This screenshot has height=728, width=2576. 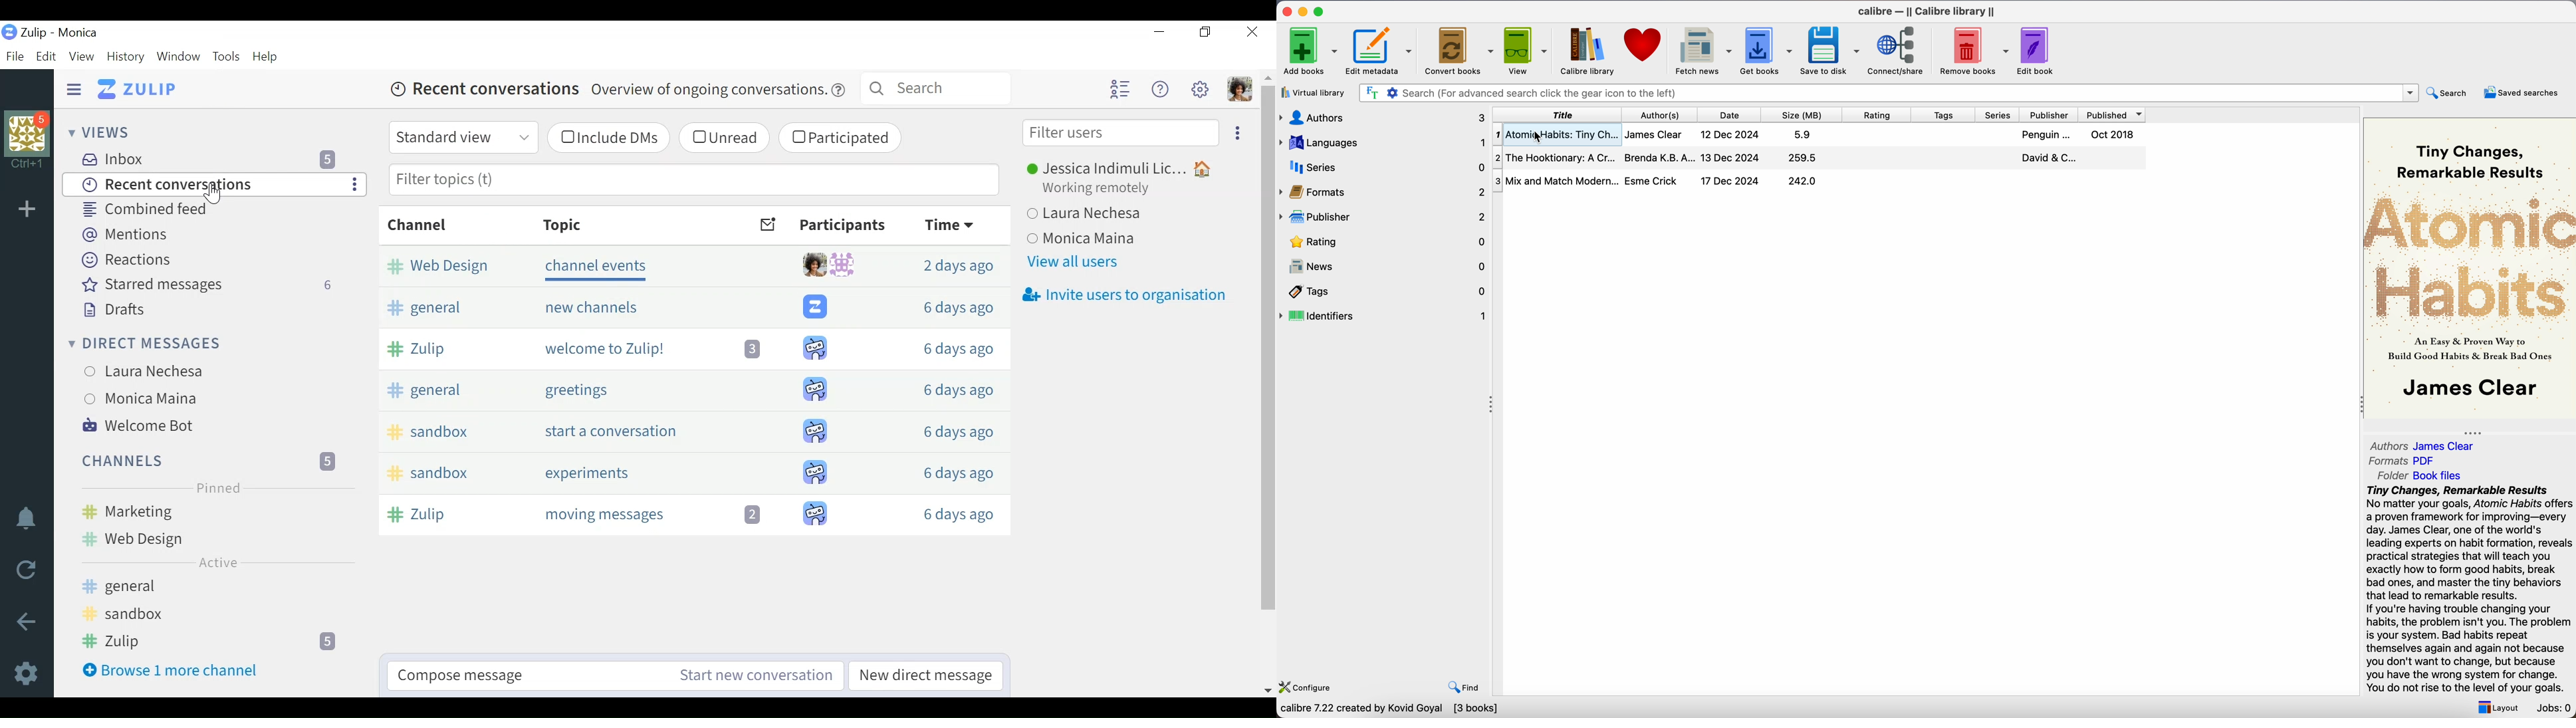 What do you see at coordinates (843, 226) in the screenshot?
I see `Participants` at bounding box center [843, 226].